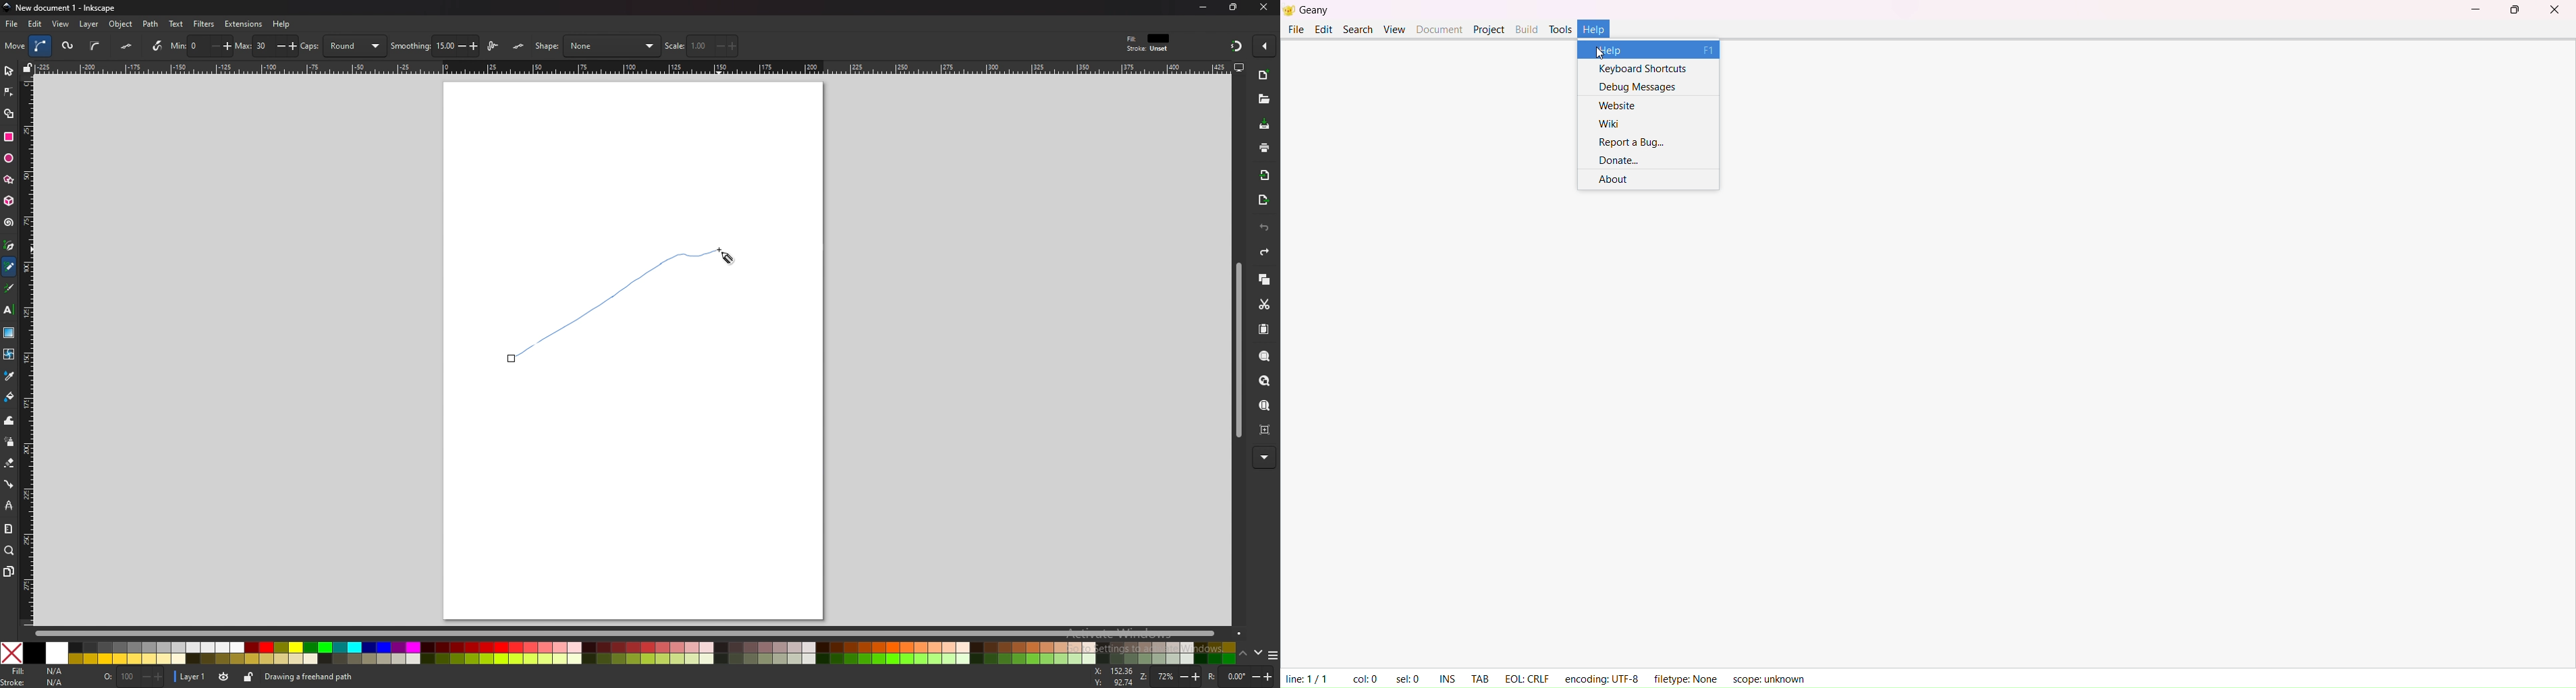 Image resolution: width=2576 pixels, height=700 pixels. What do you see at coordinates (9, 354) in the screenshot?
I see `mesh` at bounding box center [9, 354].